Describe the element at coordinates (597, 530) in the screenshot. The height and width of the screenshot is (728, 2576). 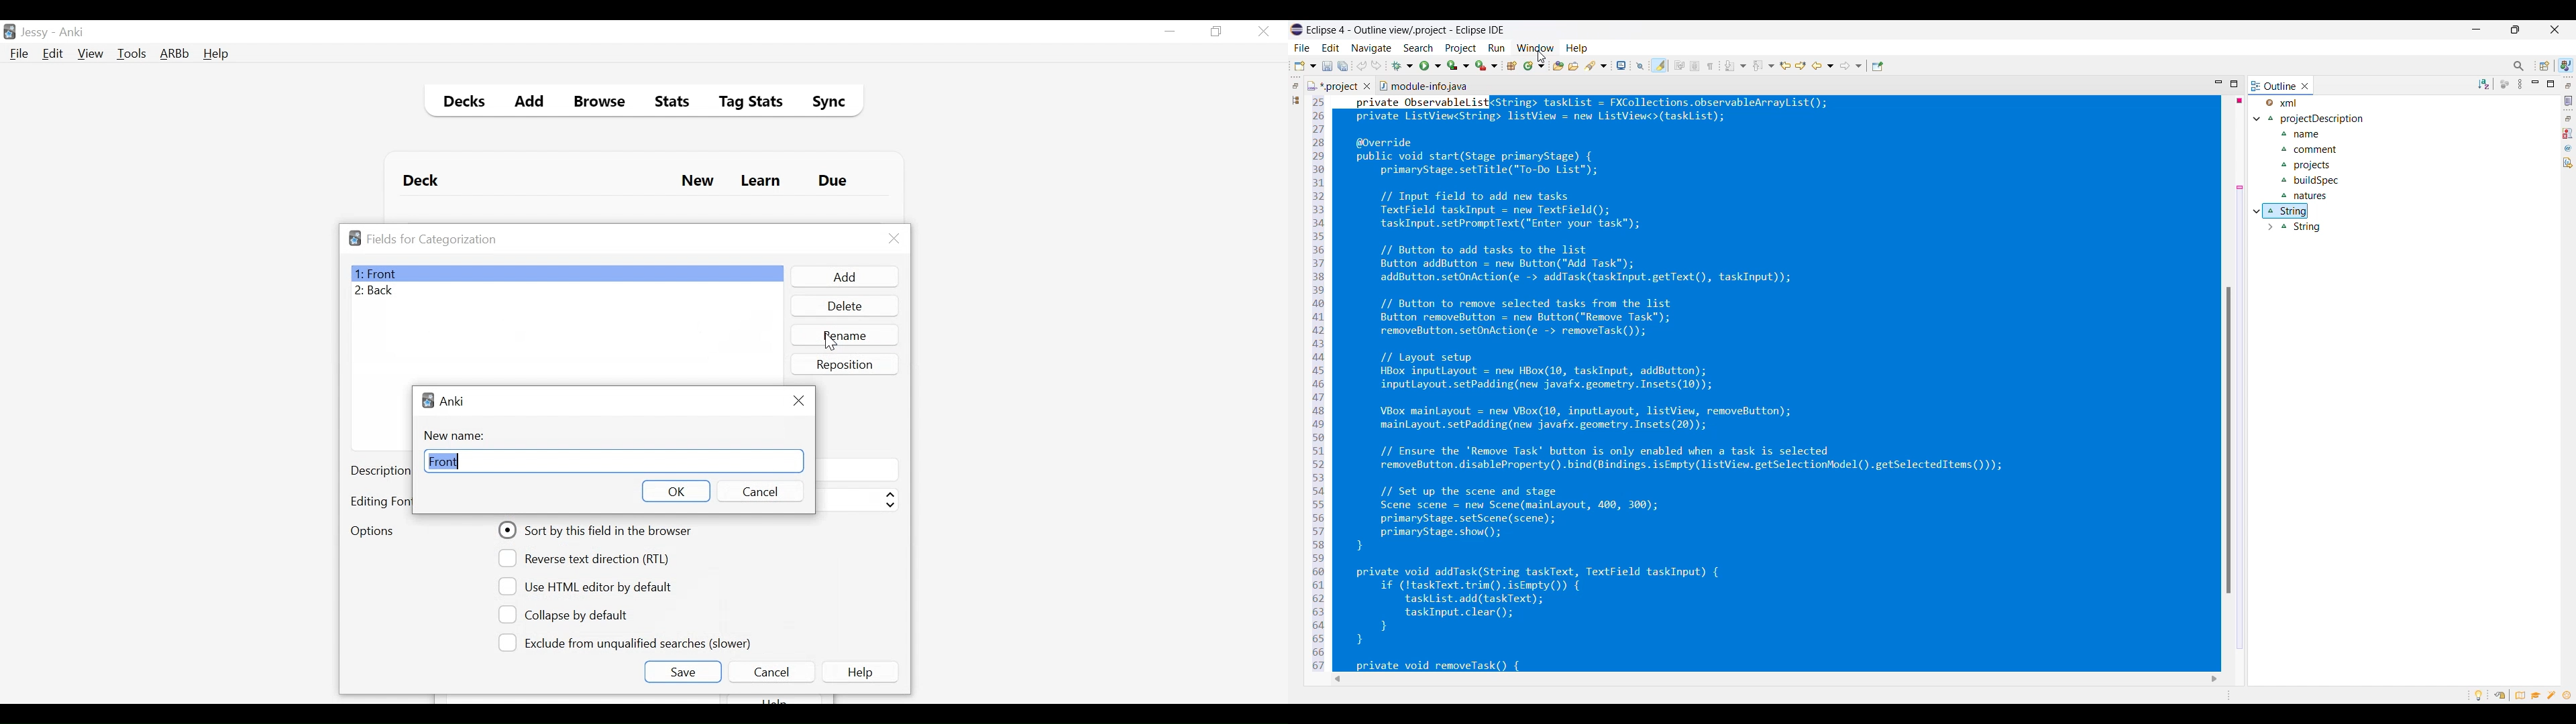
I see `(un)select Sort by this field in the browser` at that location.